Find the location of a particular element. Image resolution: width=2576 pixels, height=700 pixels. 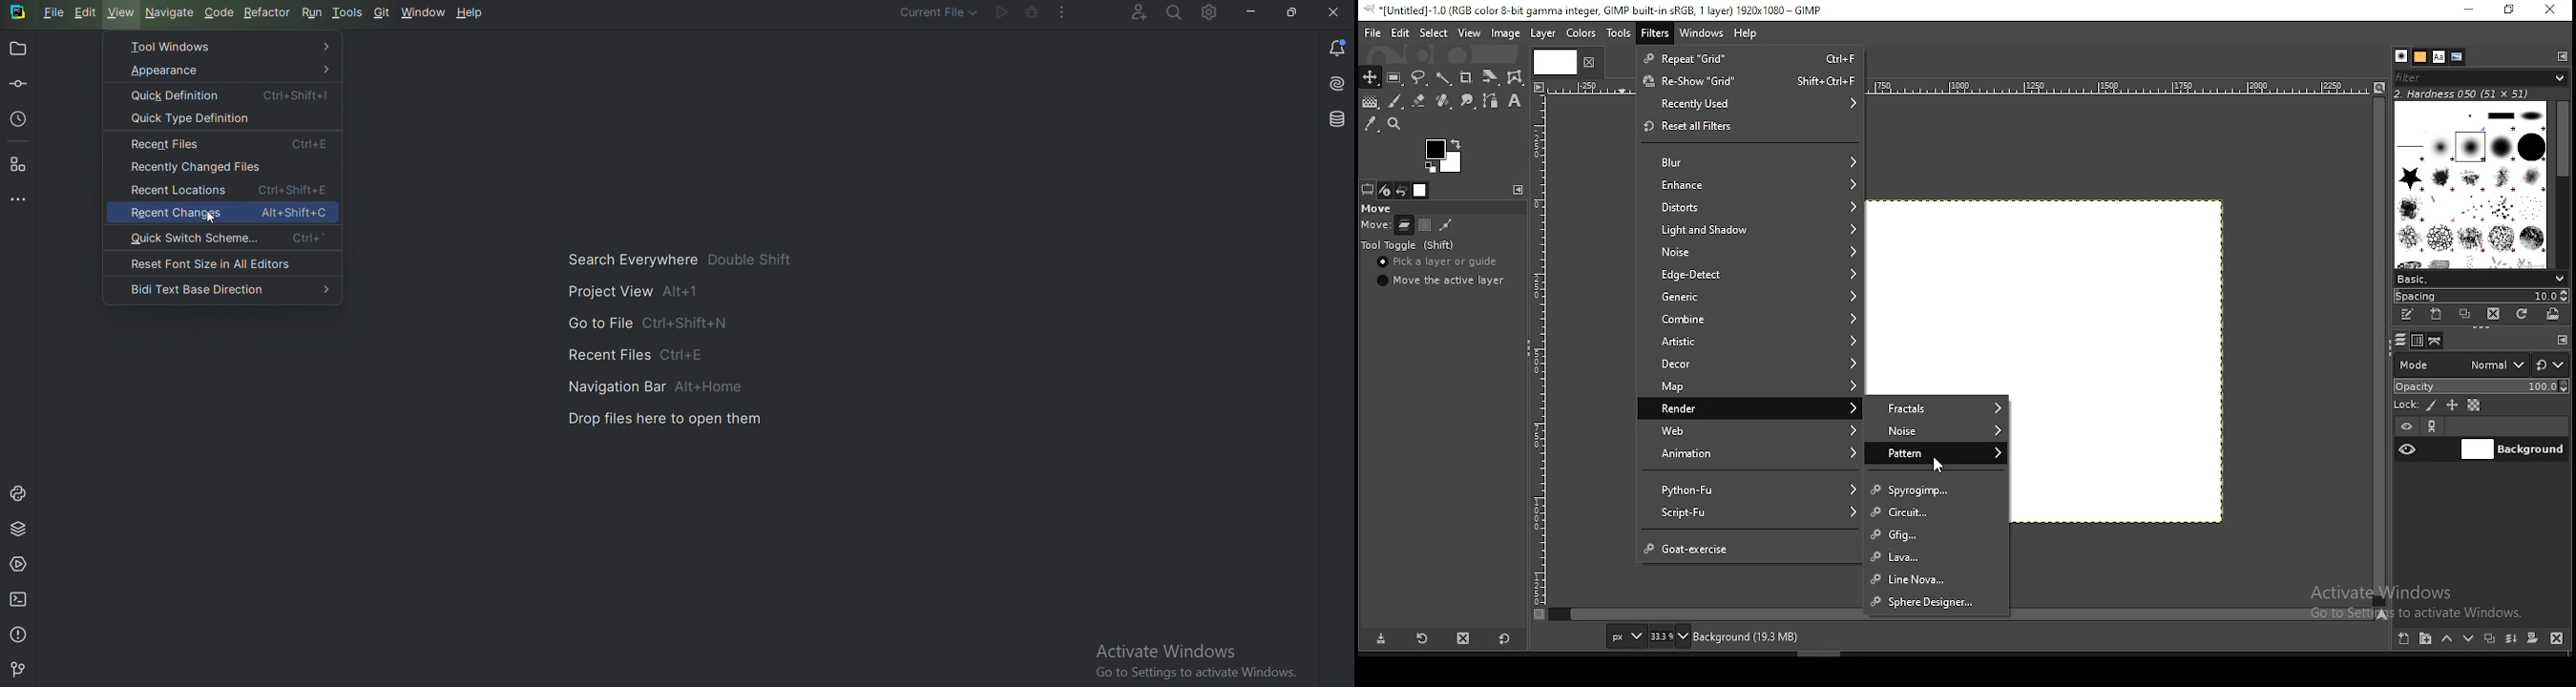

view is located at coordinates (1469, 31).